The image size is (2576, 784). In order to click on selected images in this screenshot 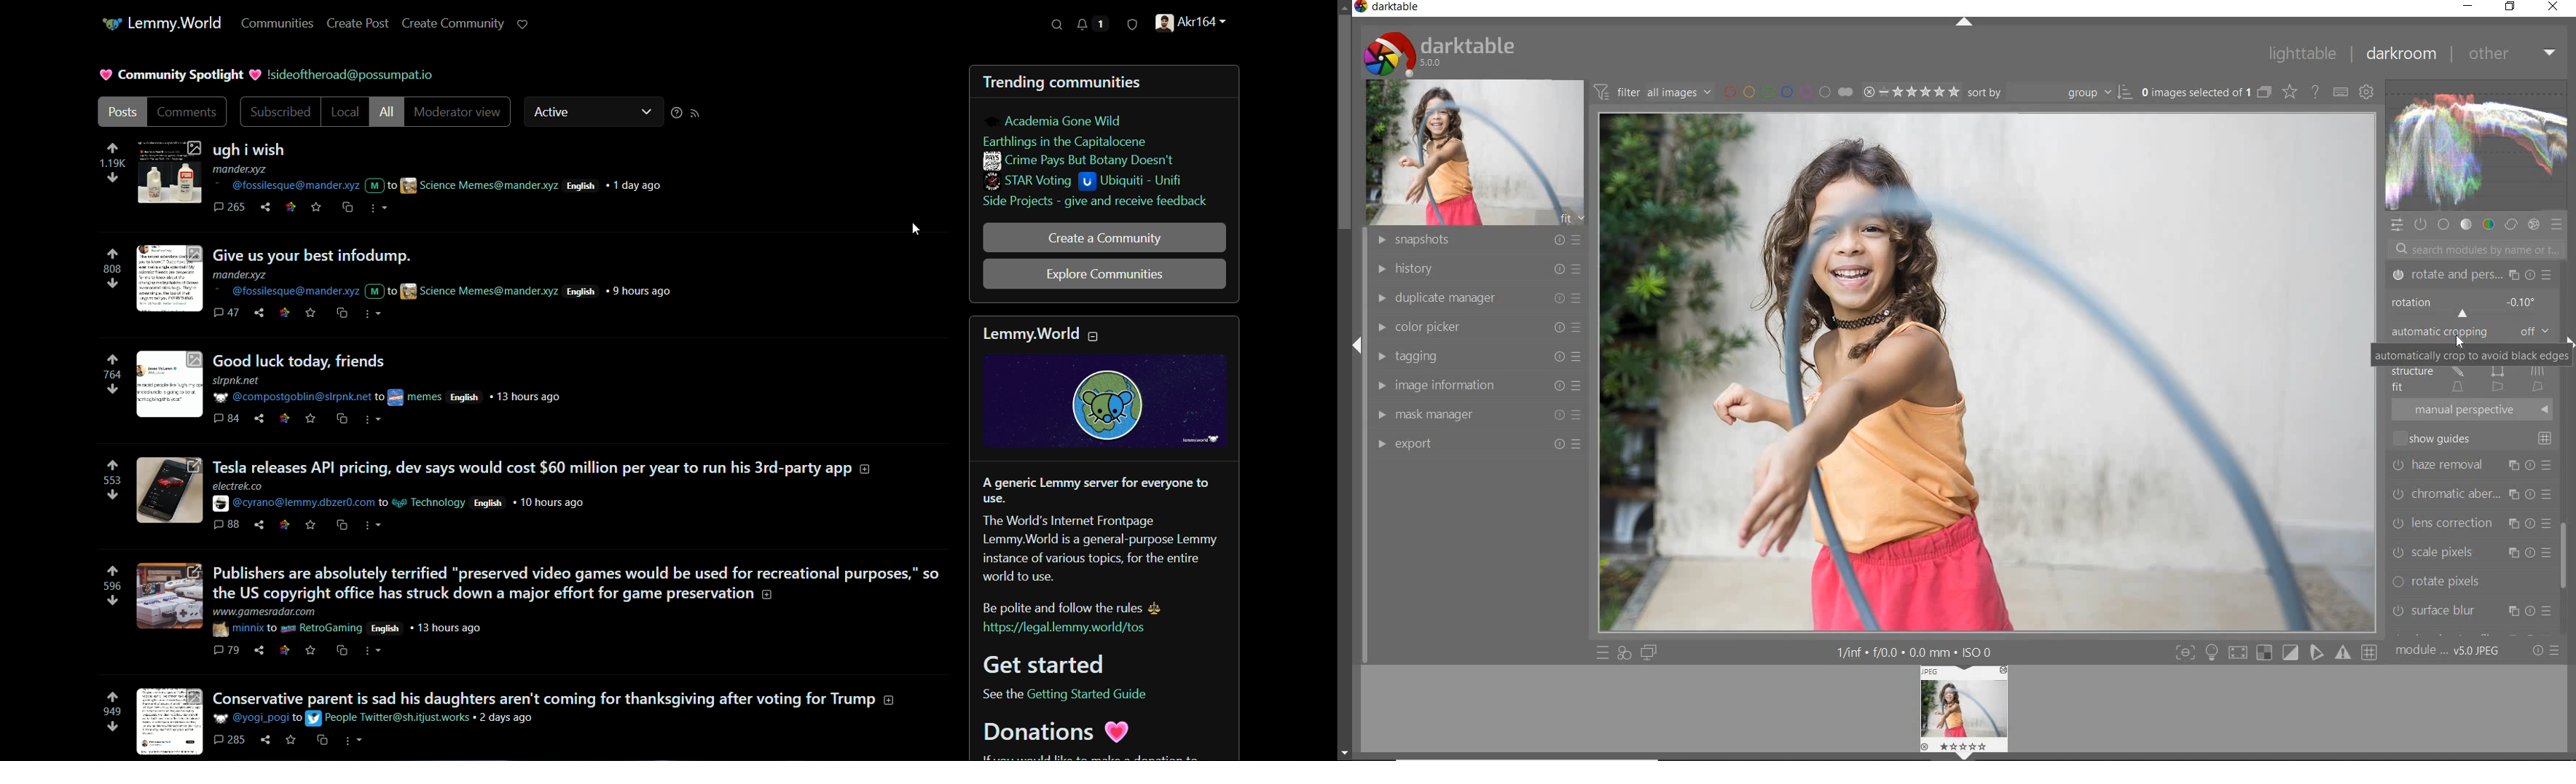, I will do `click(2196, 93)`.